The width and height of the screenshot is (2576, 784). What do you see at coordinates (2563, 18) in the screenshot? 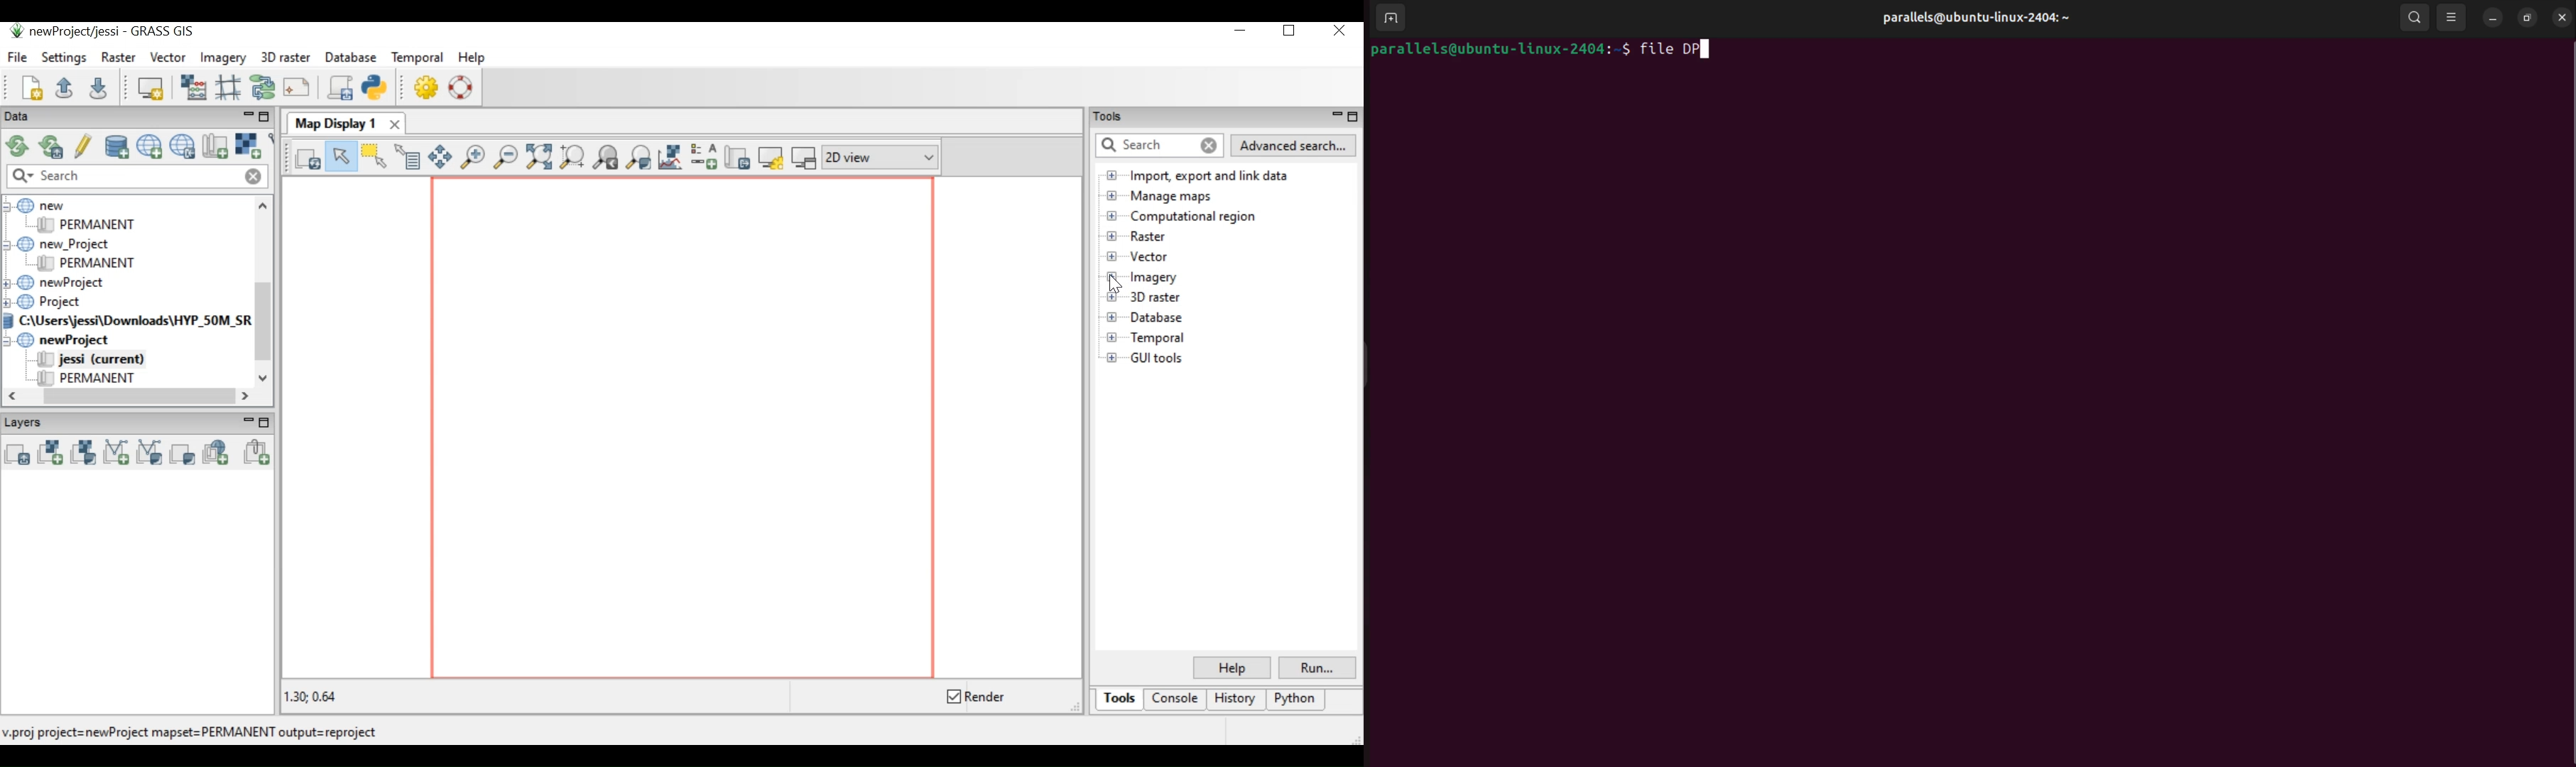
I see `close` at bounding box center [2563, 18].